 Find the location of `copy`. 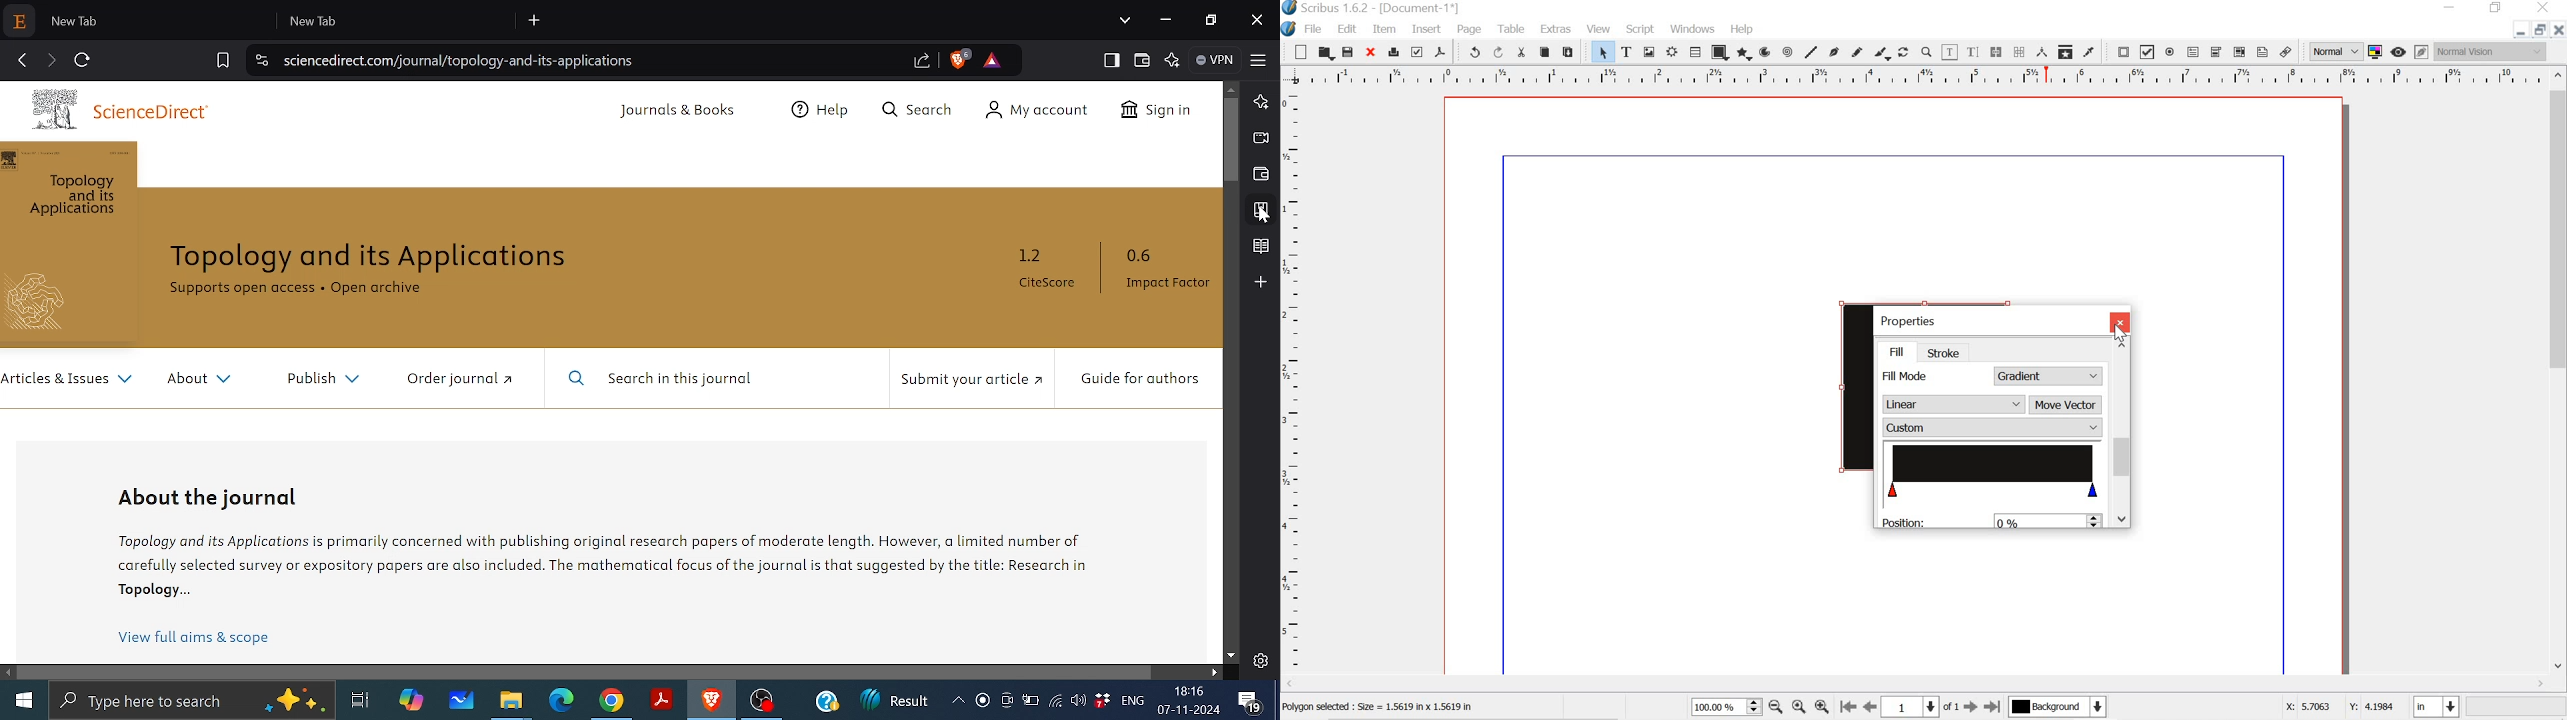

copy is located at coordinates (1544, 51).